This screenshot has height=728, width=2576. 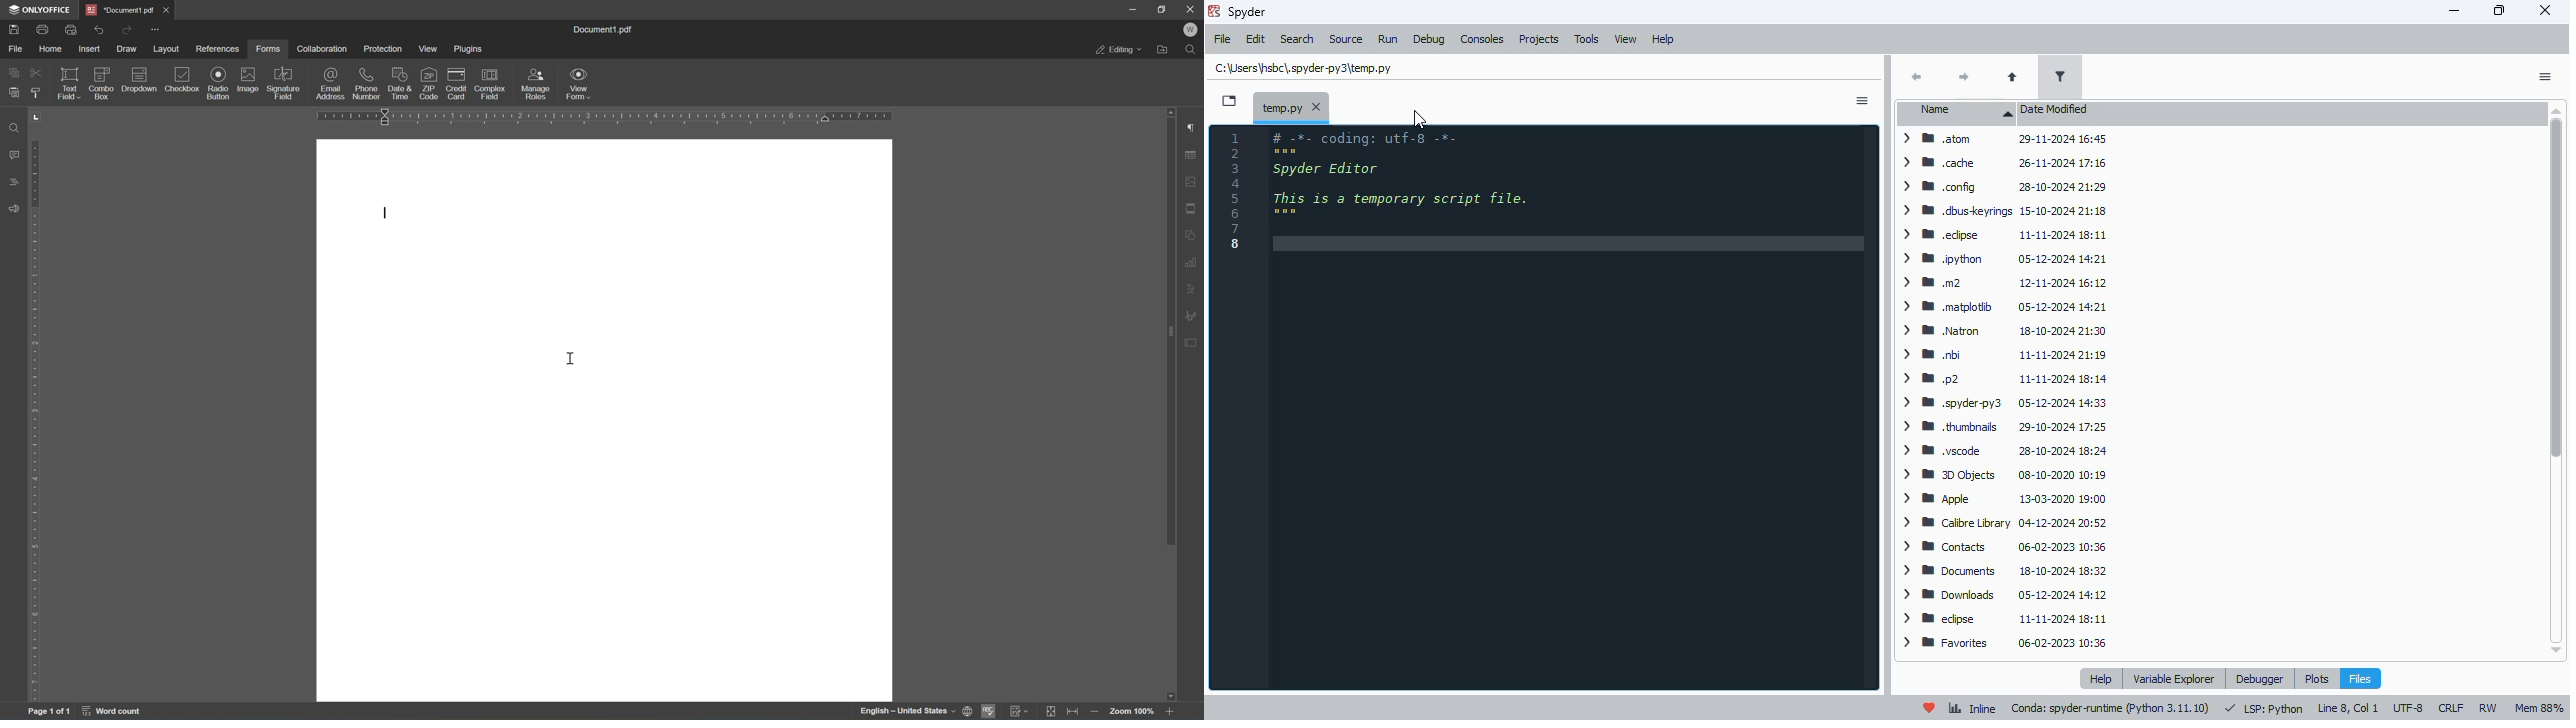 What do you see at coordinates (2100, 679) in the screenshot?
I see `help` at bounding box center [2100, 679].